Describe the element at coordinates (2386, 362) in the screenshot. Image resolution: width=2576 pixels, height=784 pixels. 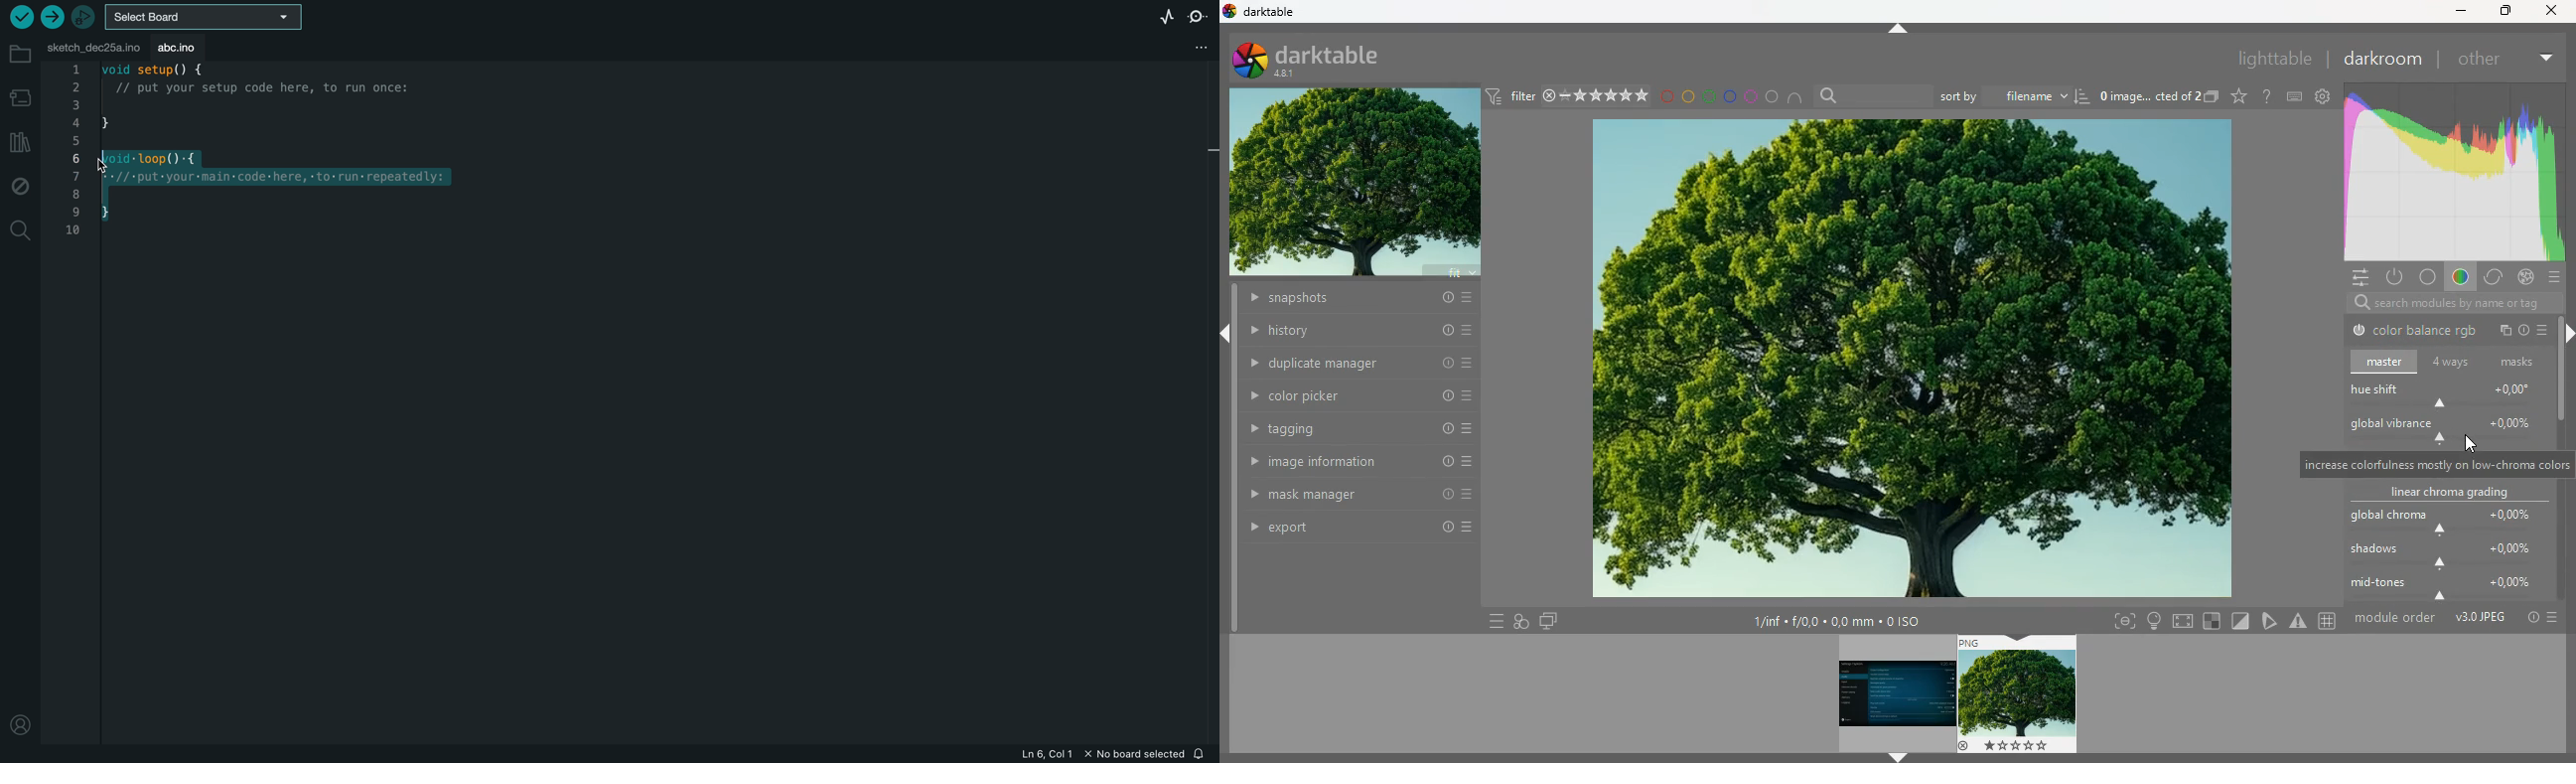
I see `master` at that location.